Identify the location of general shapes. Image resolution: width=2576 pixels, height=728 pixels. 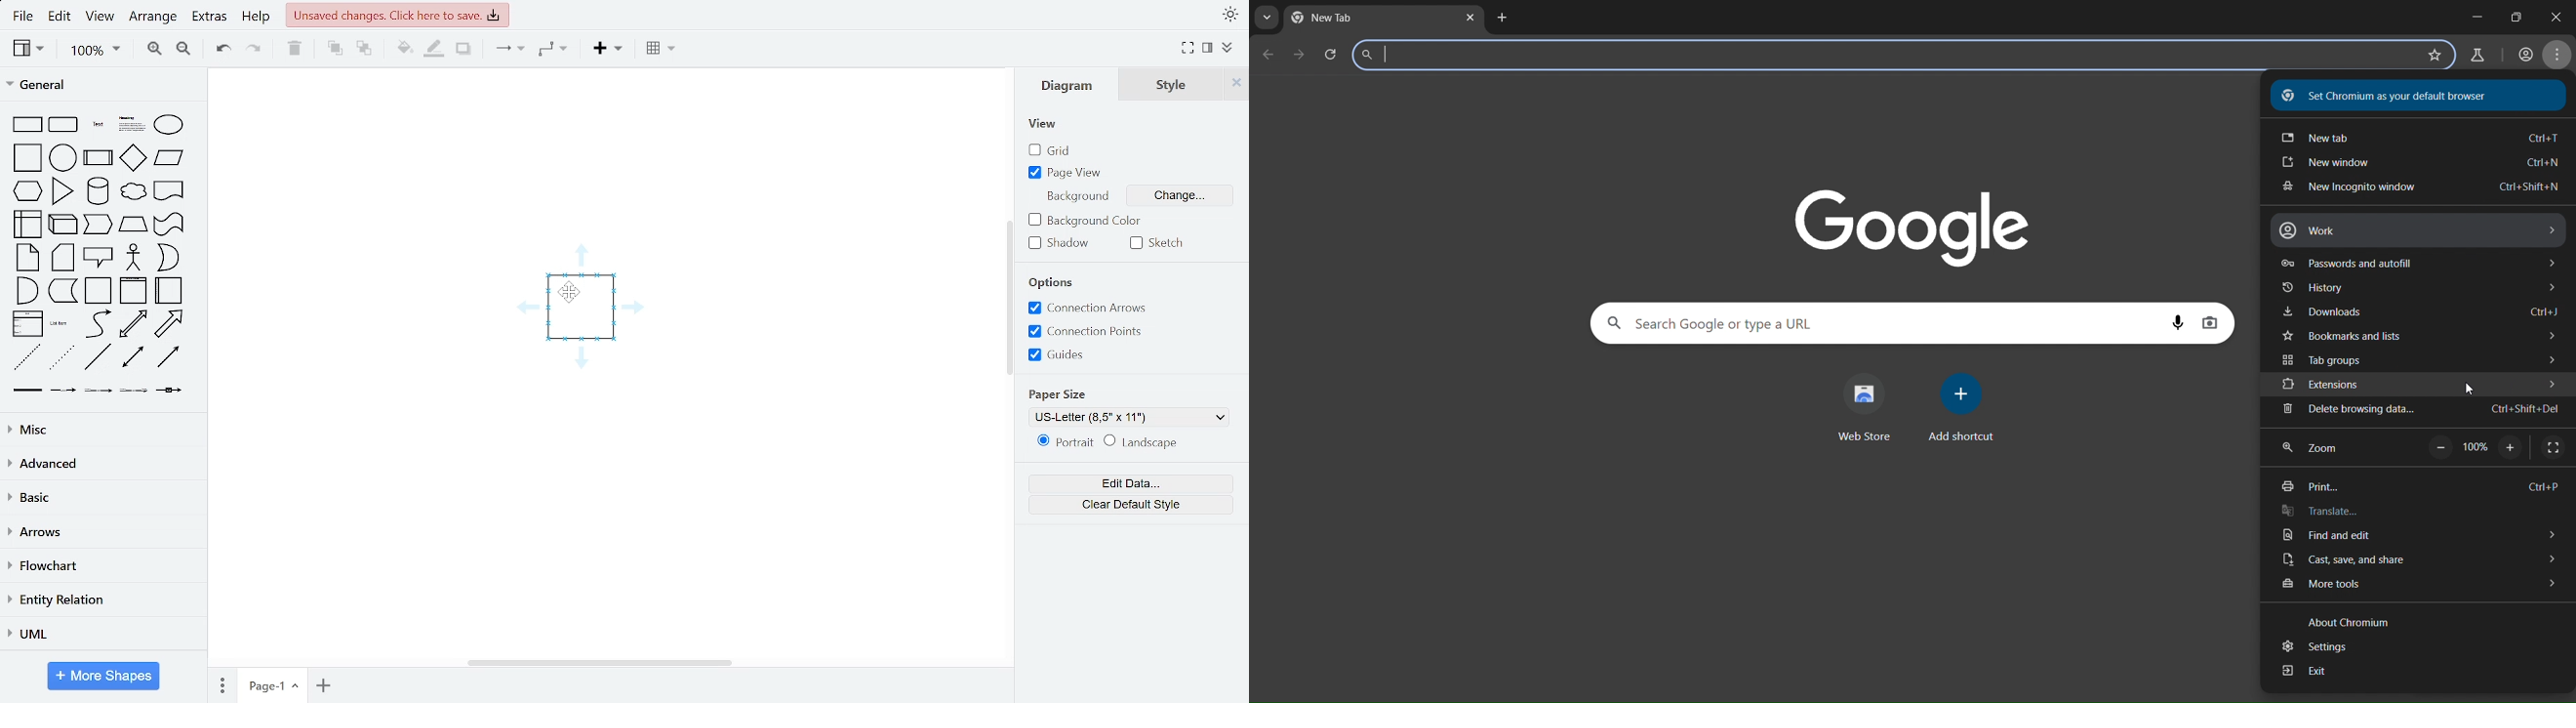
(97, 322).